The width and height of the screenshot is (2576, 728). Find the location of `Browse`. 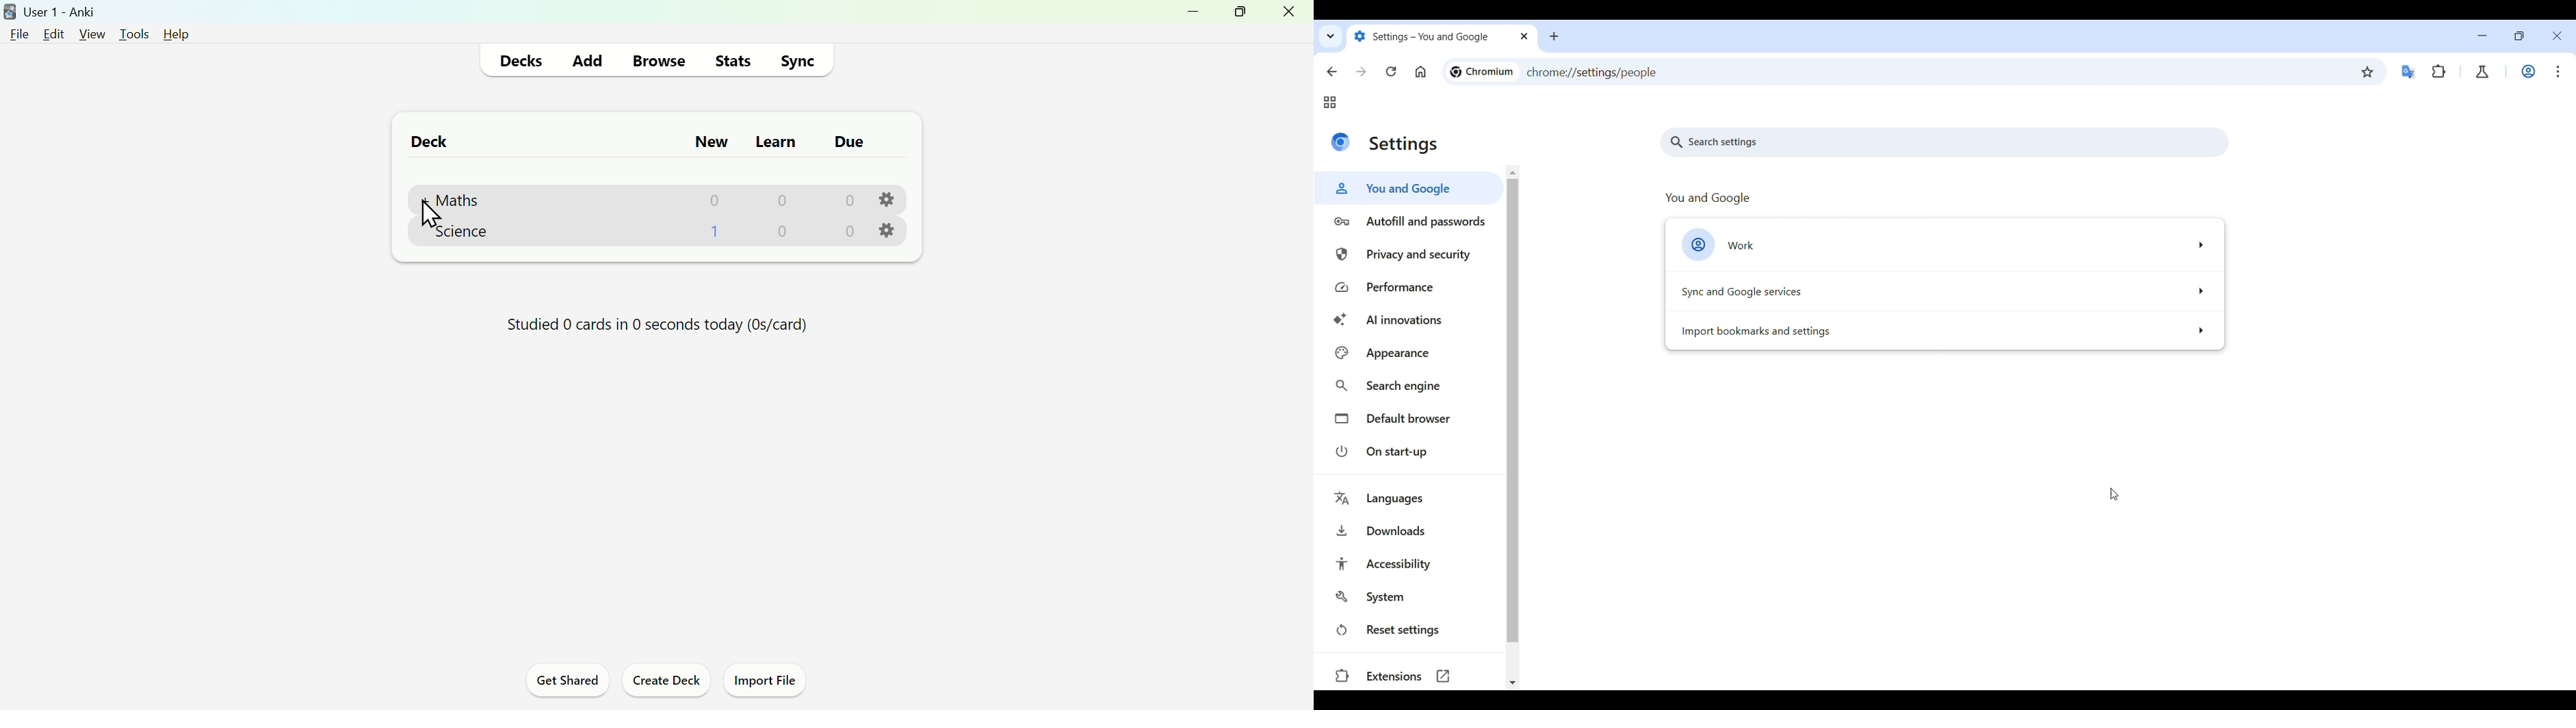

Browse is located at coordinates (657, 59).